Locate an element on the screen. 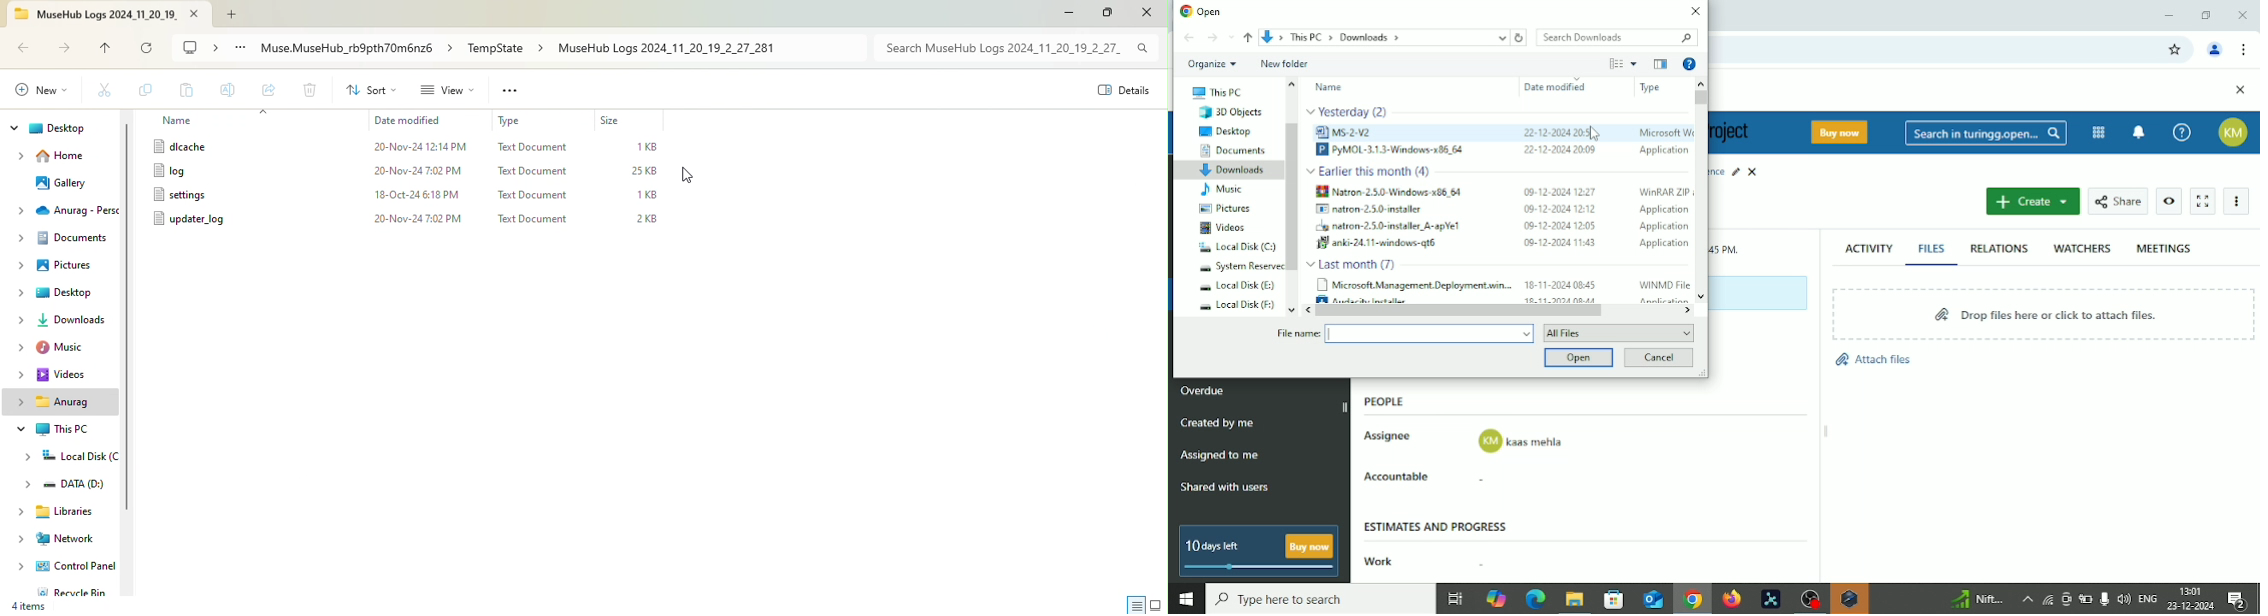  Search is located at coordinates (1320, 599).